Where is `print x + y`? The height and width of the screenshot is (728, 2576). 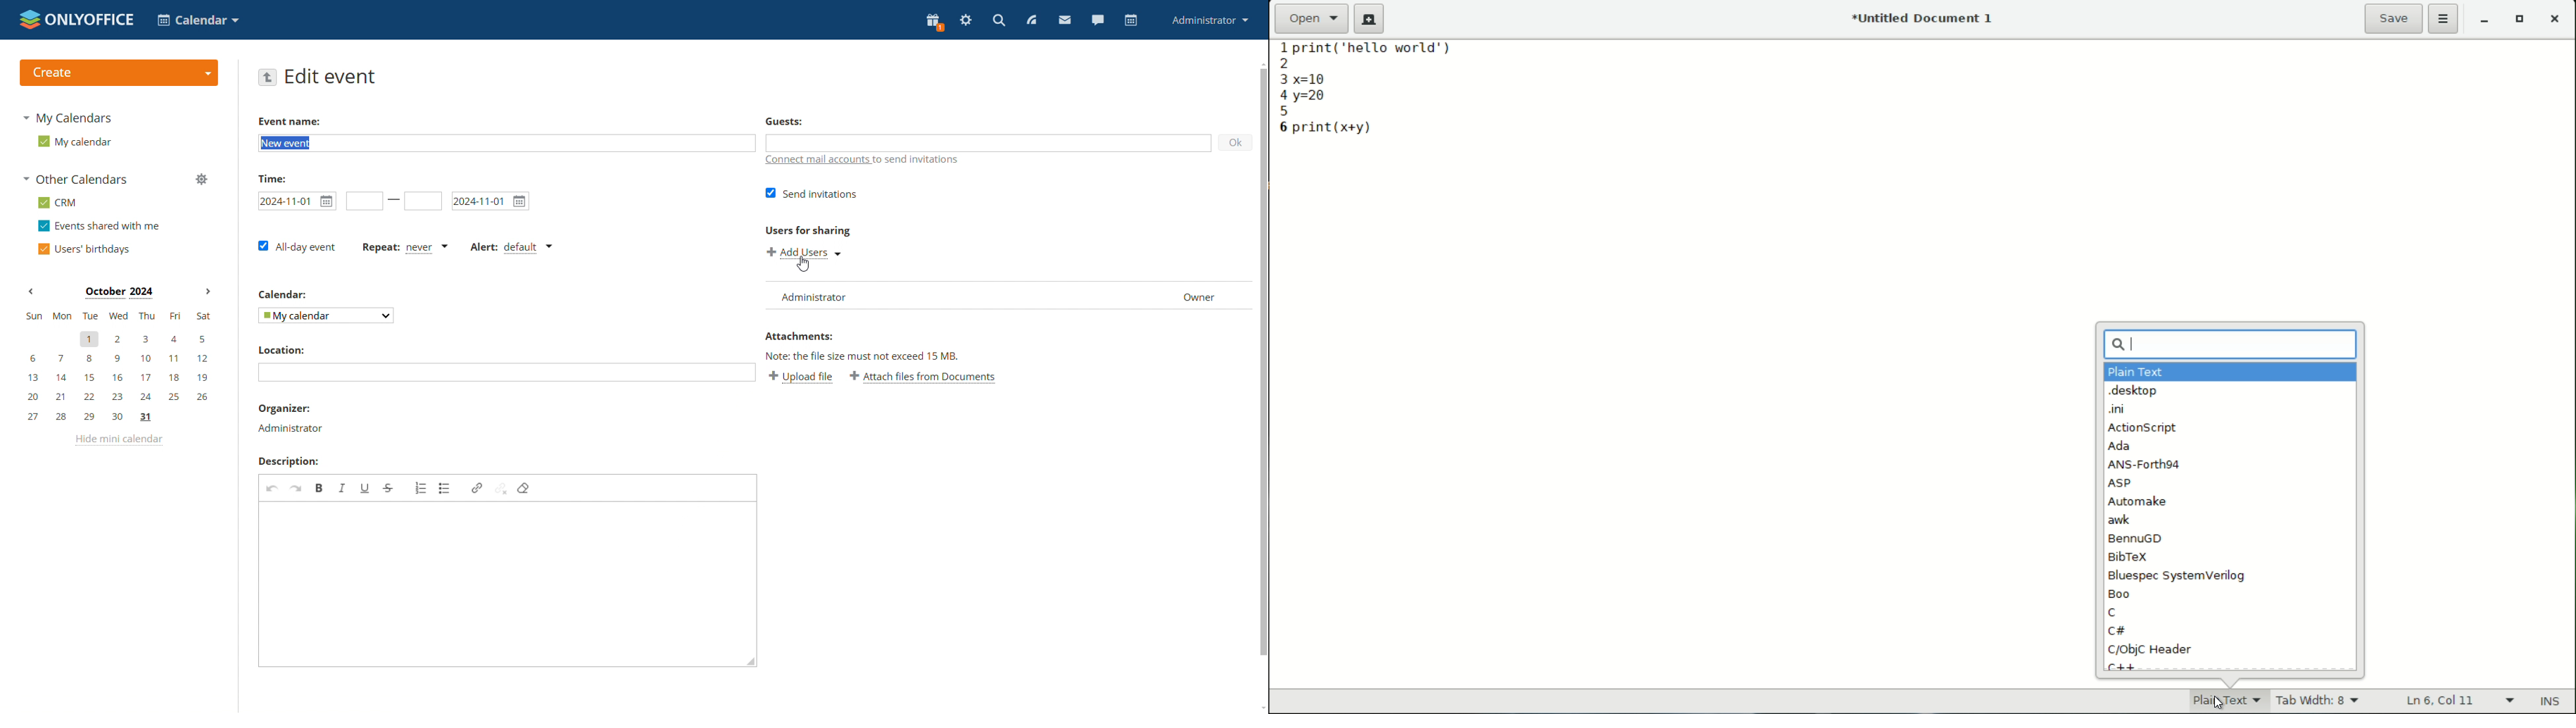
print x + y is located at coordinates (1334, 127).